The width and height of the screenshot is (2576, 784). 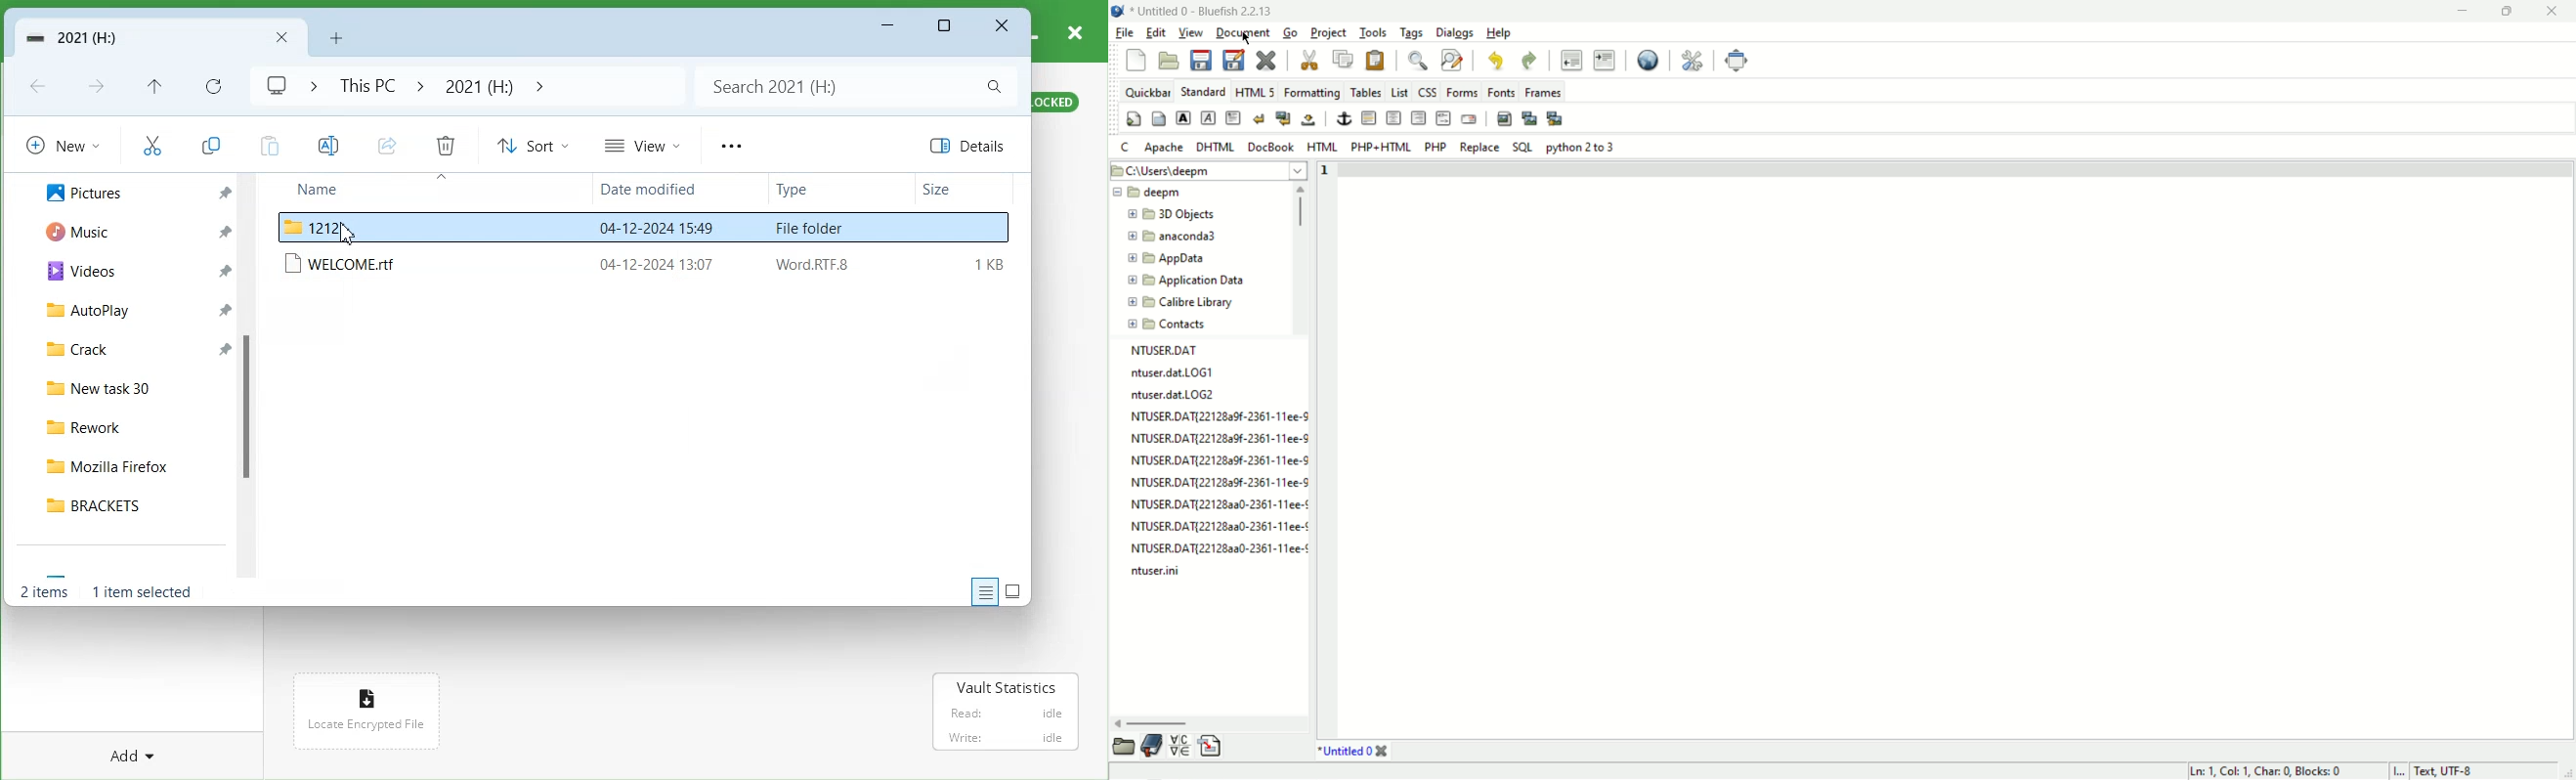 I want to click on file browser, so click(x=1122, y=746).